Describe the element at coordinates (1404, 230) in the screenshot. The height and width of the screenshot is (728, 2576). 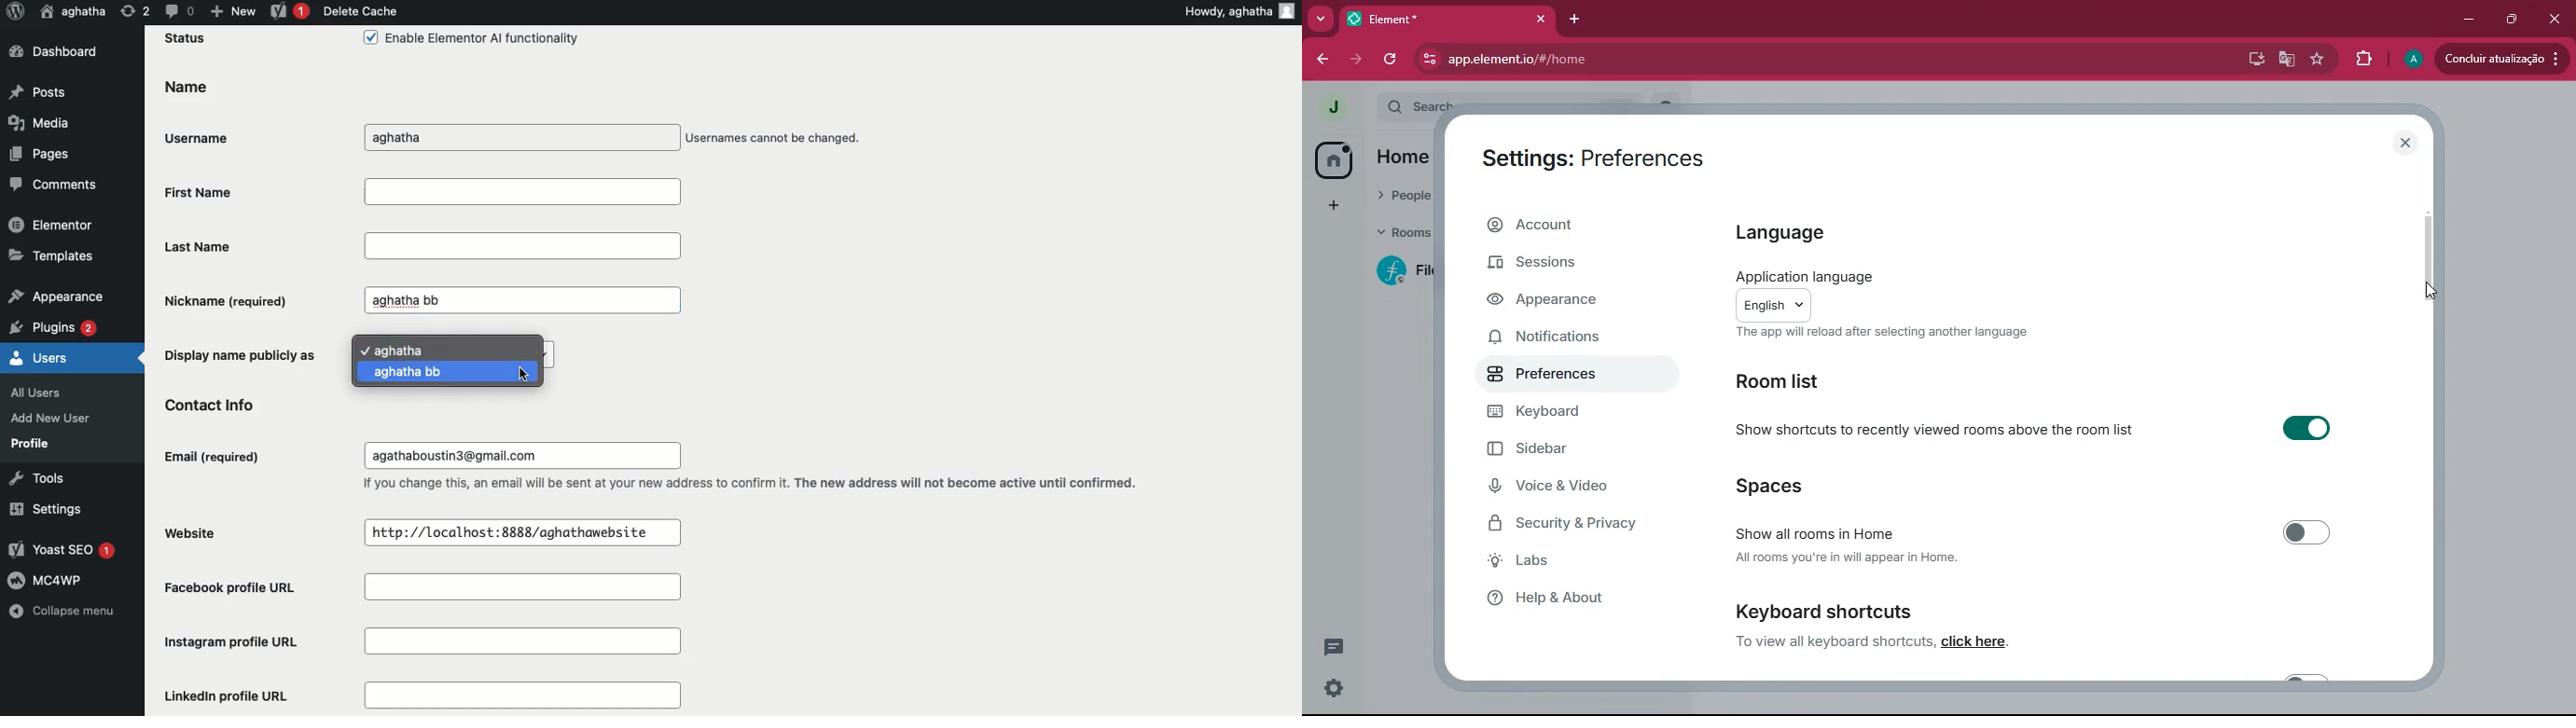
I see `rooms` at that location.